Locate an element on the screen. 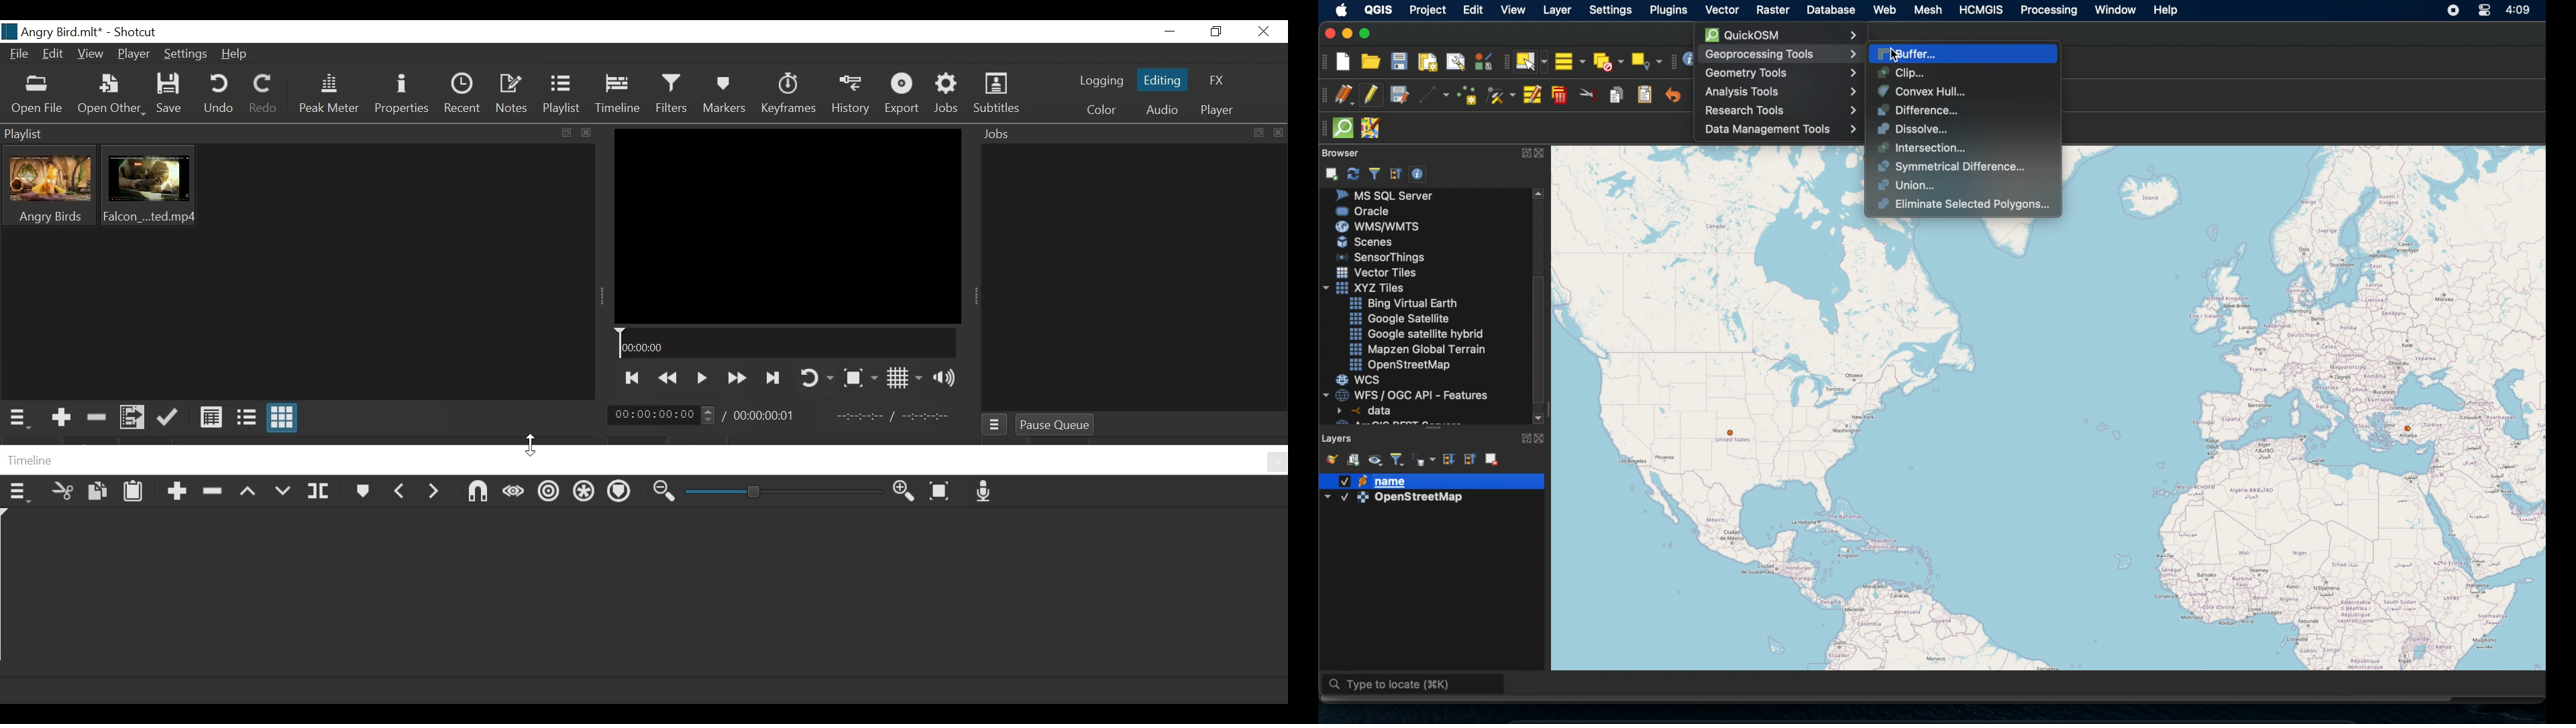  vertex tool is located at coordinates (1501, 93).